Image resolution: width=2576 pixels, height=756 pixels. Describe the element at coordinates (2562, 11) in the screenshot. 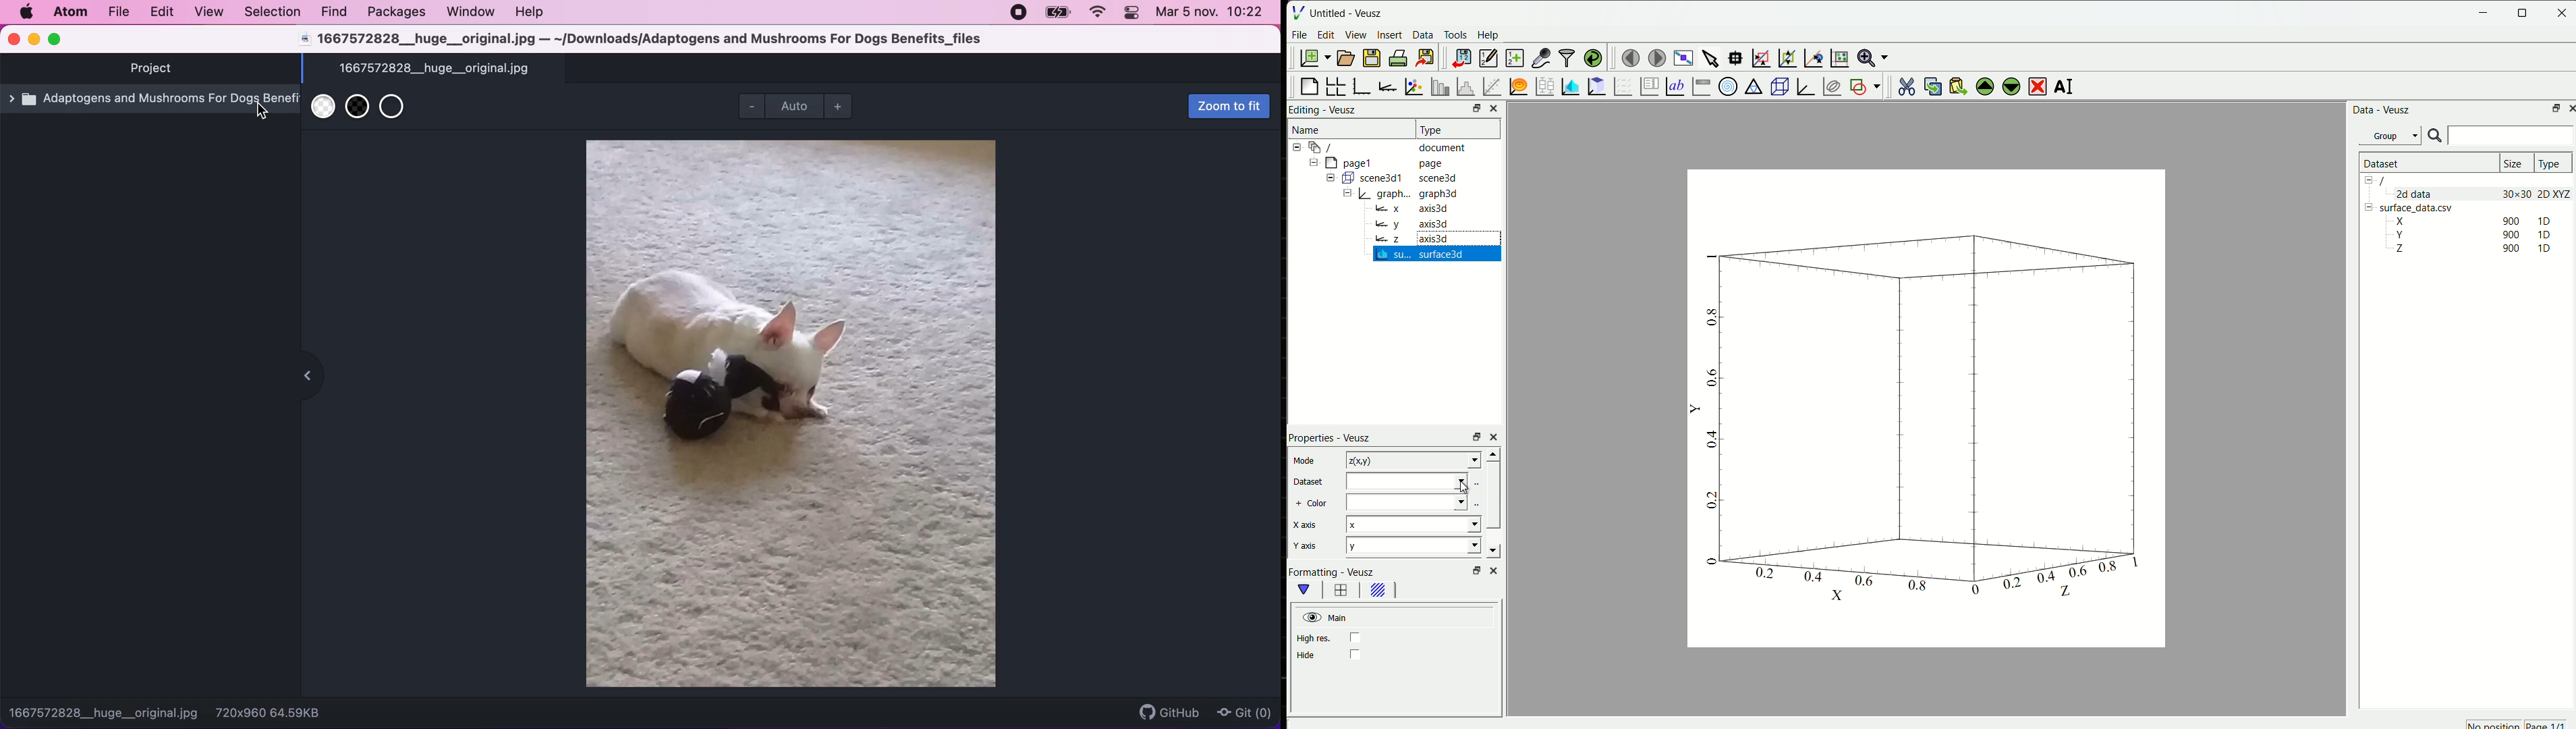

I see `close` at that location.